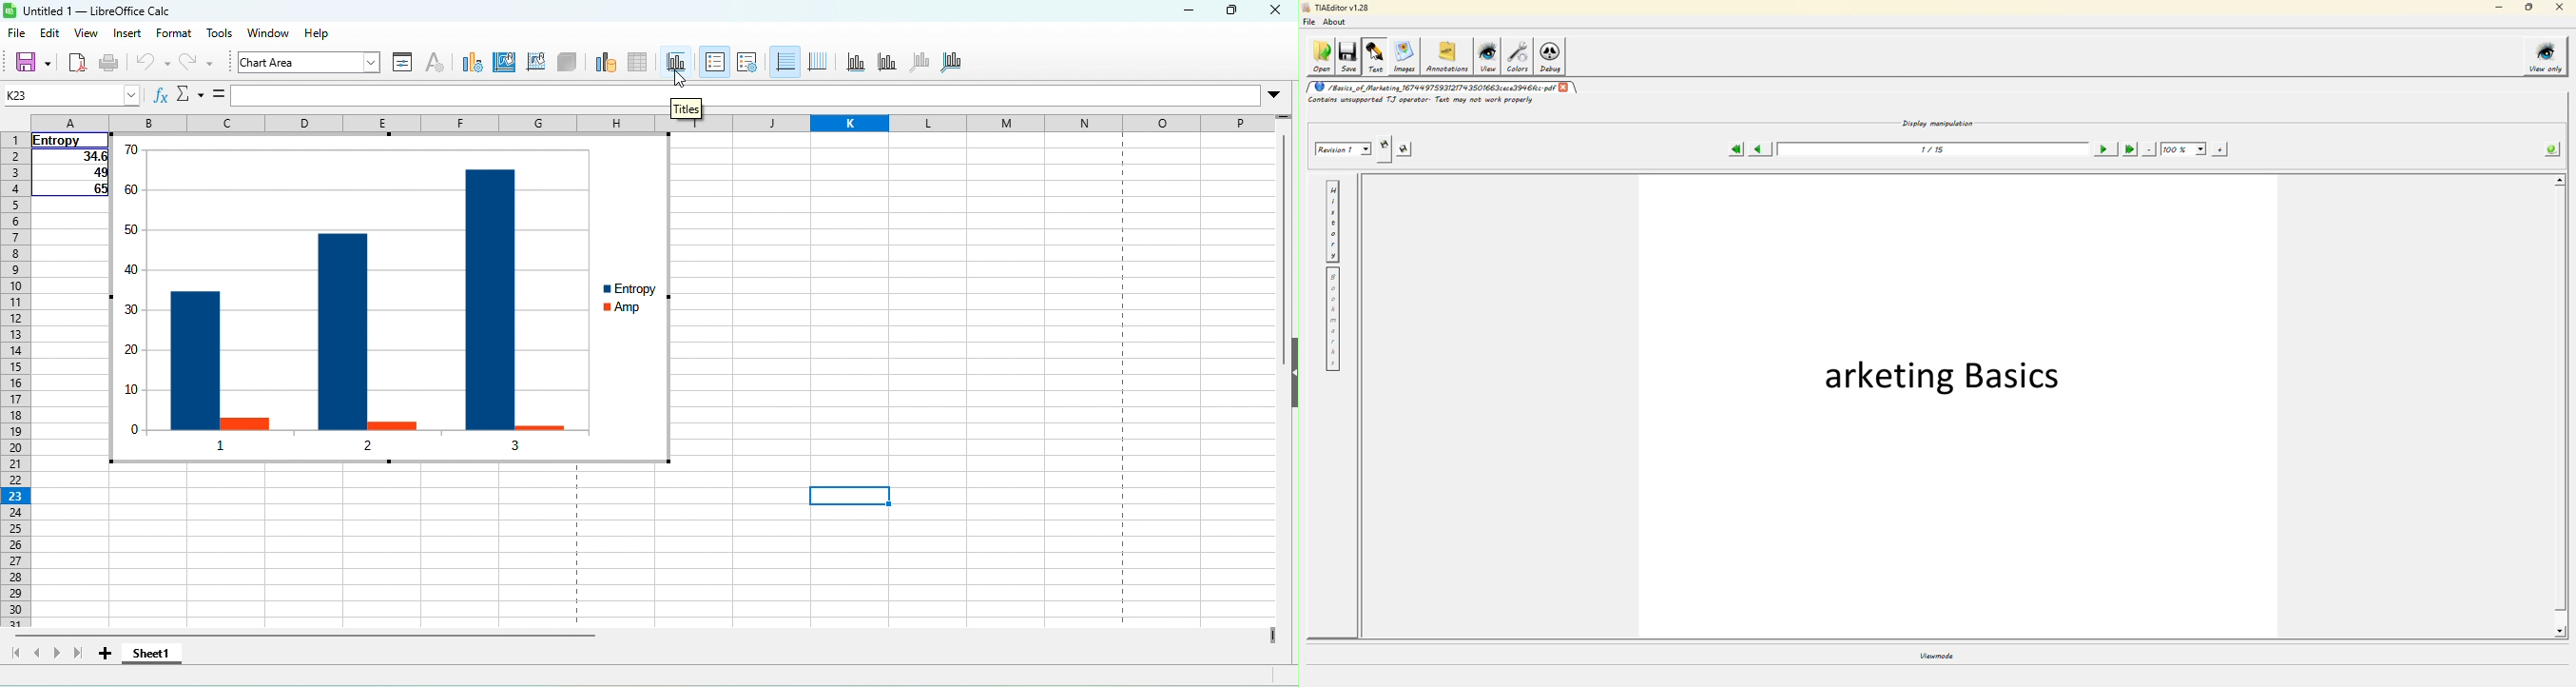  I want to click on legend, so click(748, 63).